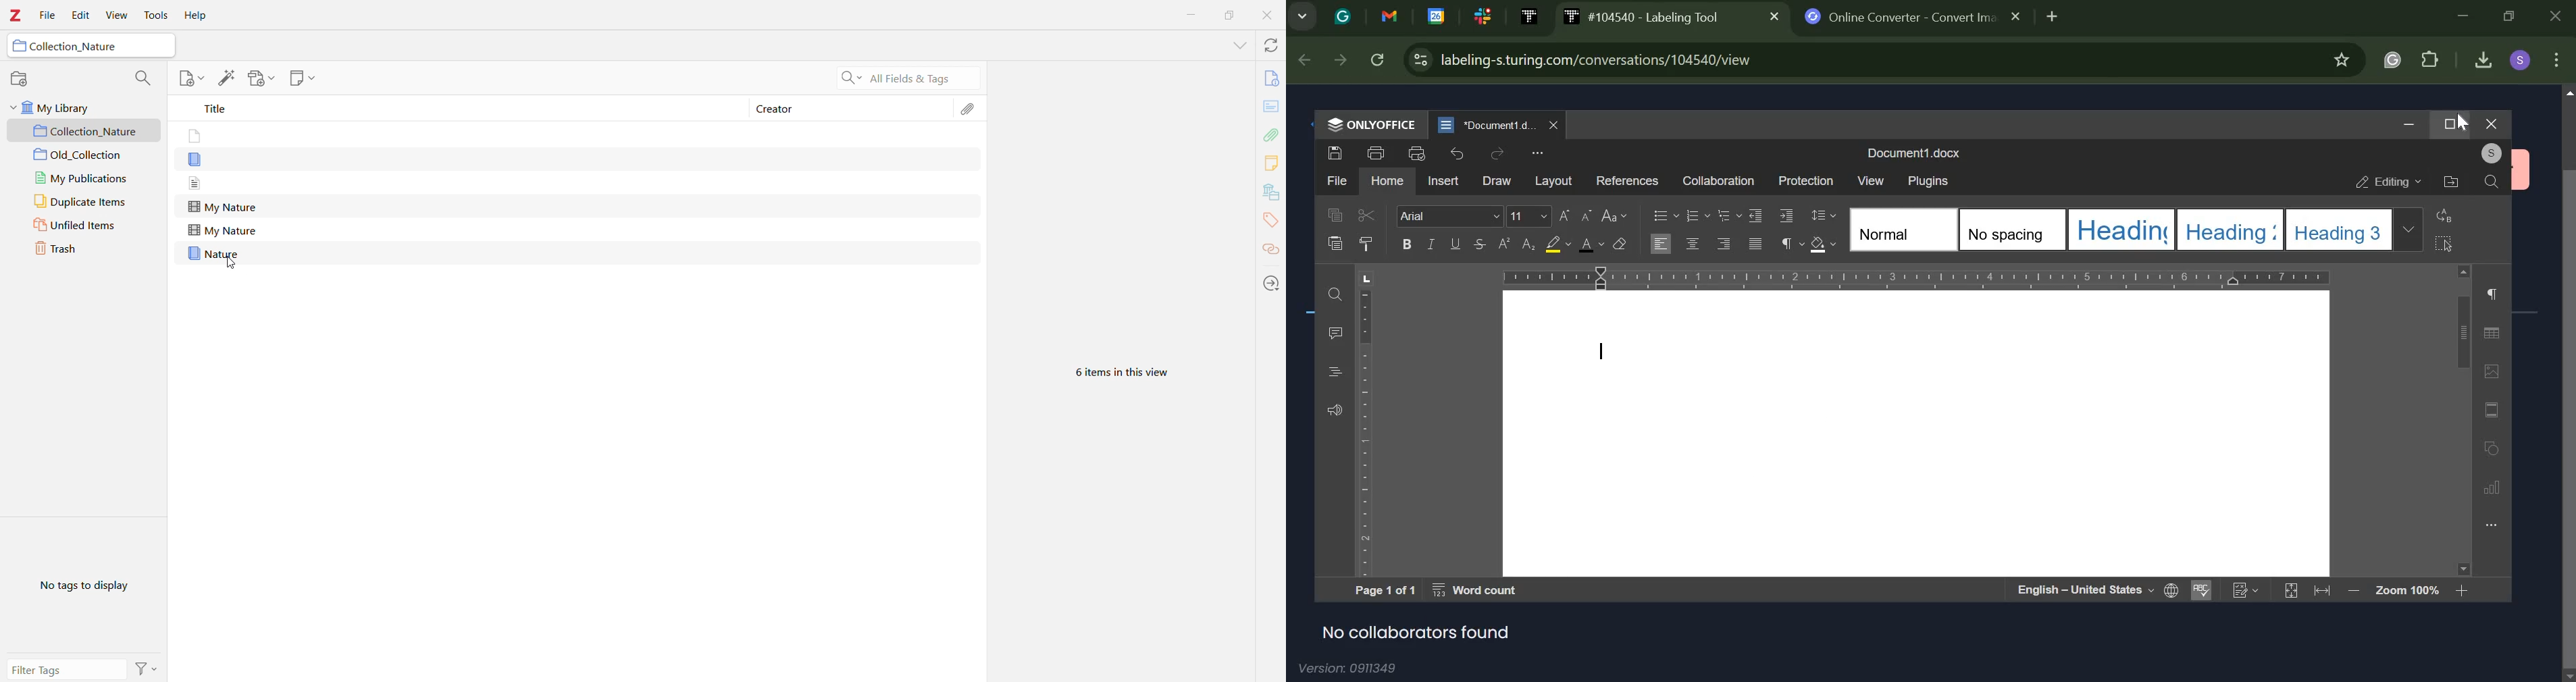  I want to click on New Note, so click(301, 78).